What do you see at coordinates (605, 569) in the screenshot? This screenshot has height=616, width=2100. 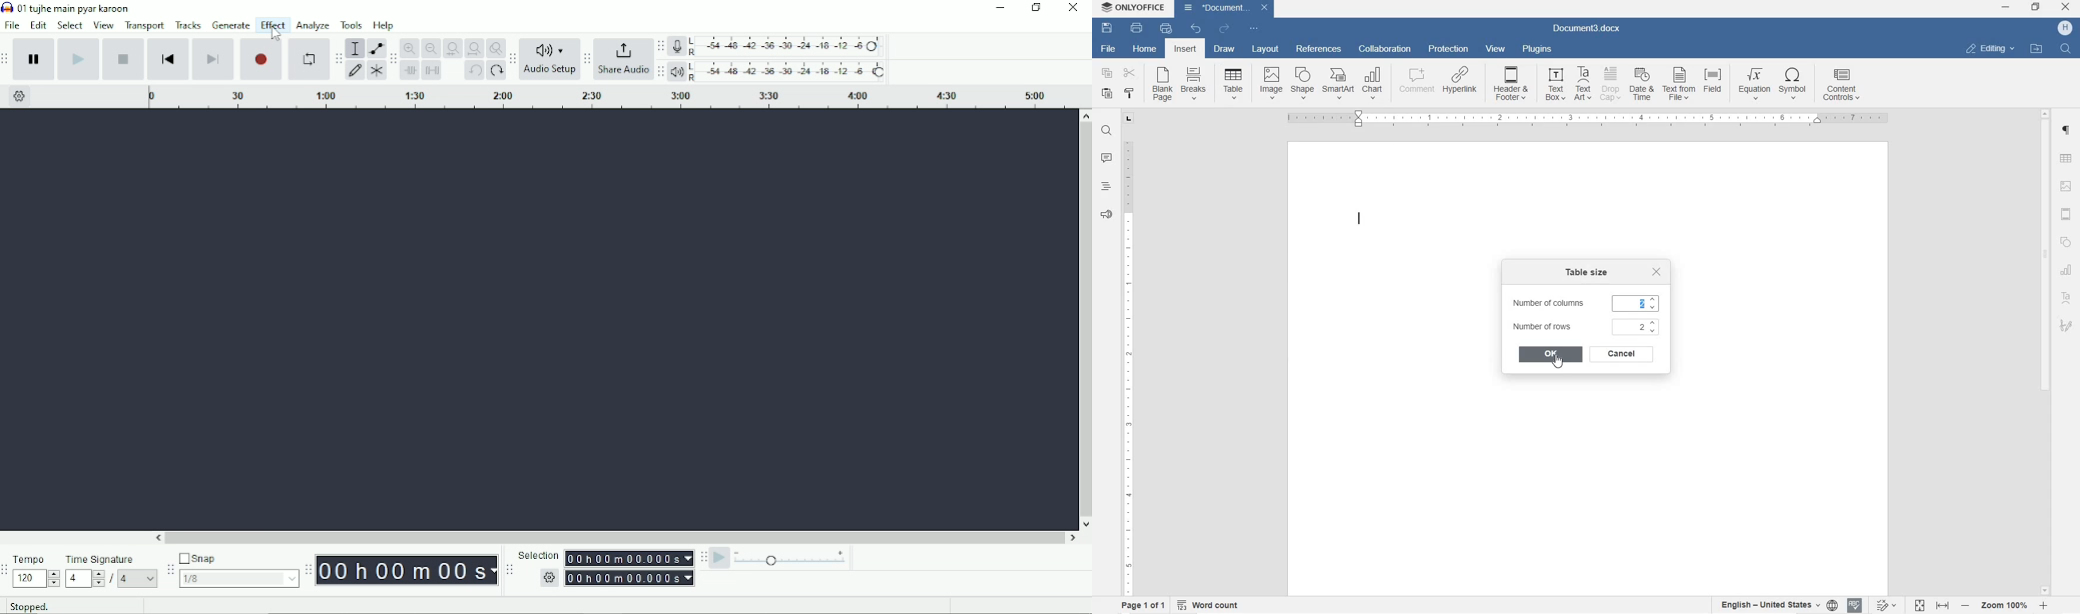 I see `Selection` at bounding box center [605, 569].